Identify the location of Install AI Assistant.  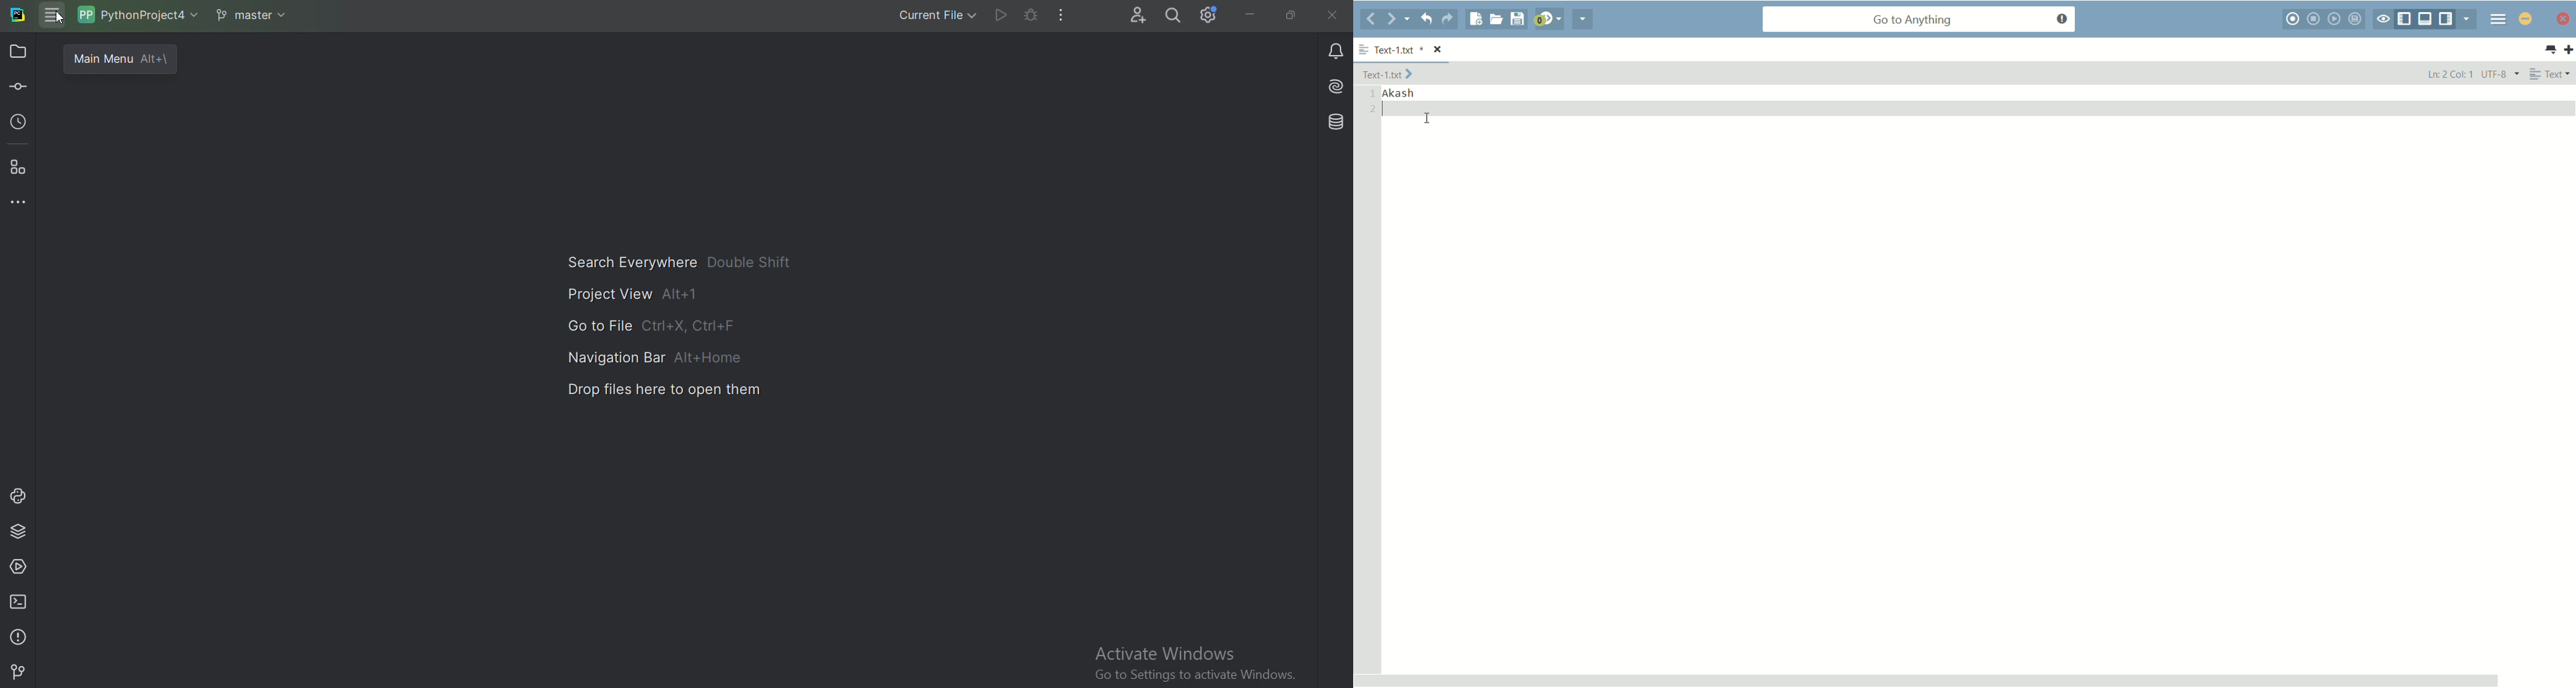
(1334, 87).